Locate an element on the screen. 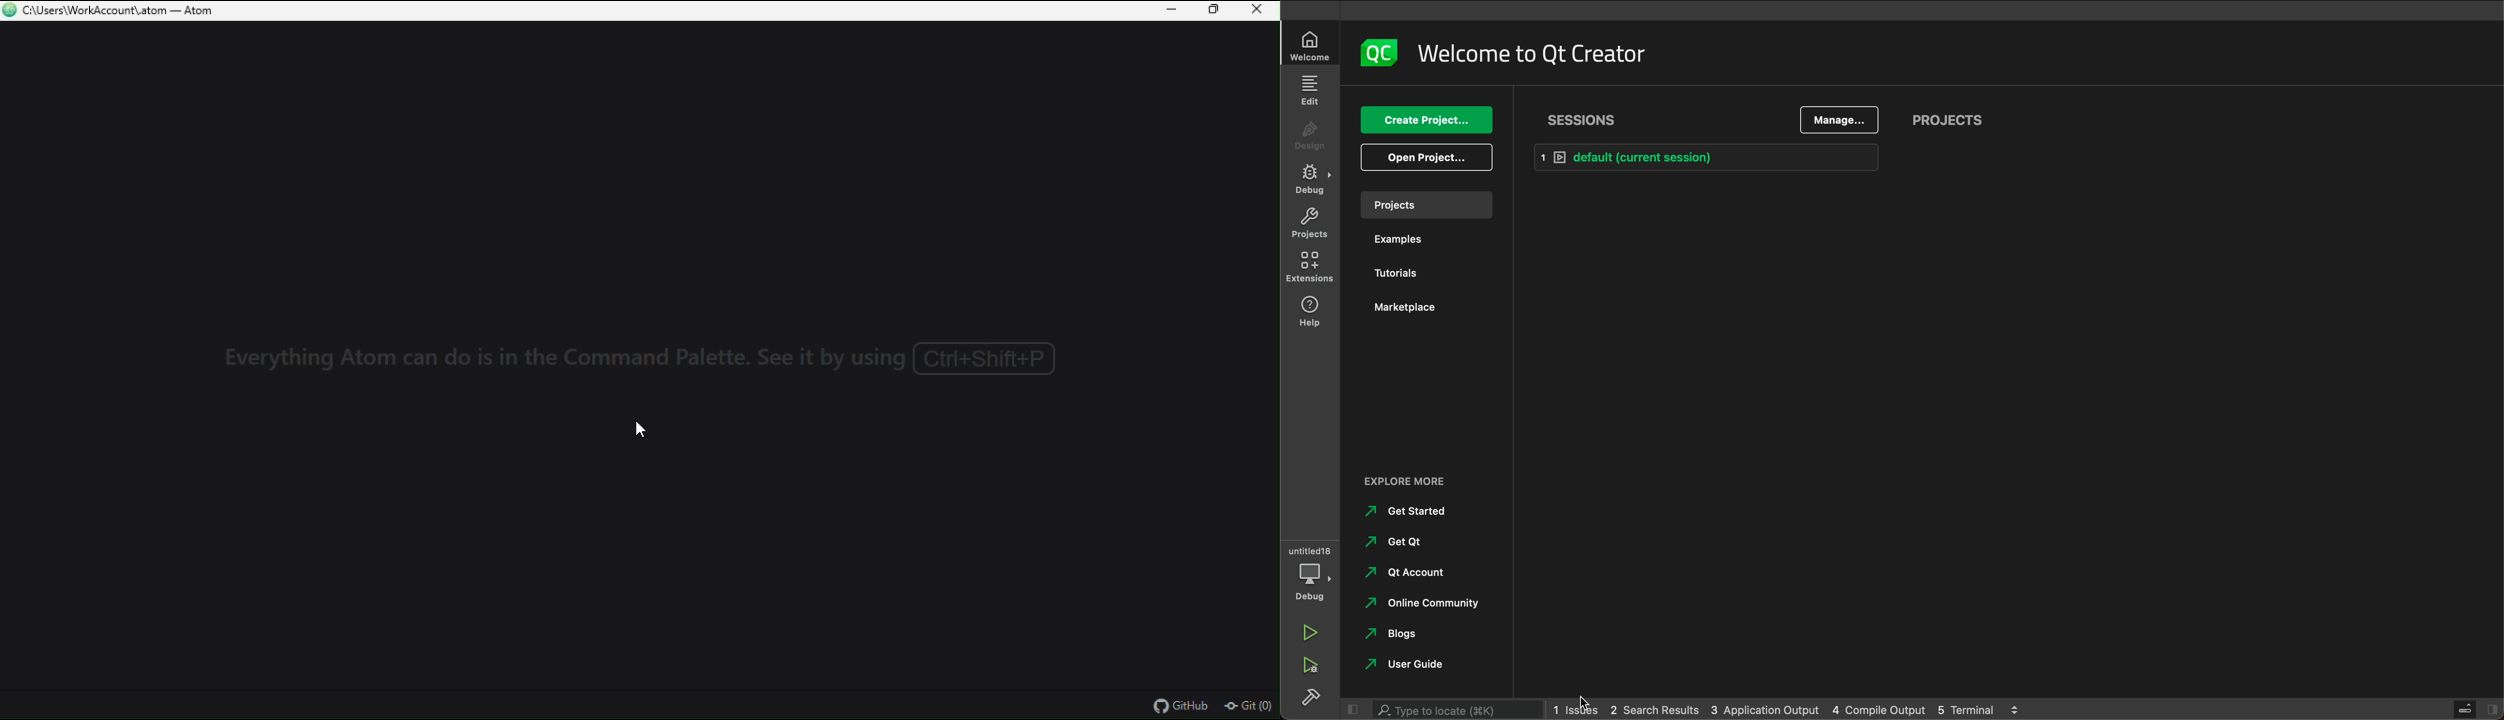 The height and width of the screenshot is (728, 2520). extensions is located at coordinates (1308, 268).